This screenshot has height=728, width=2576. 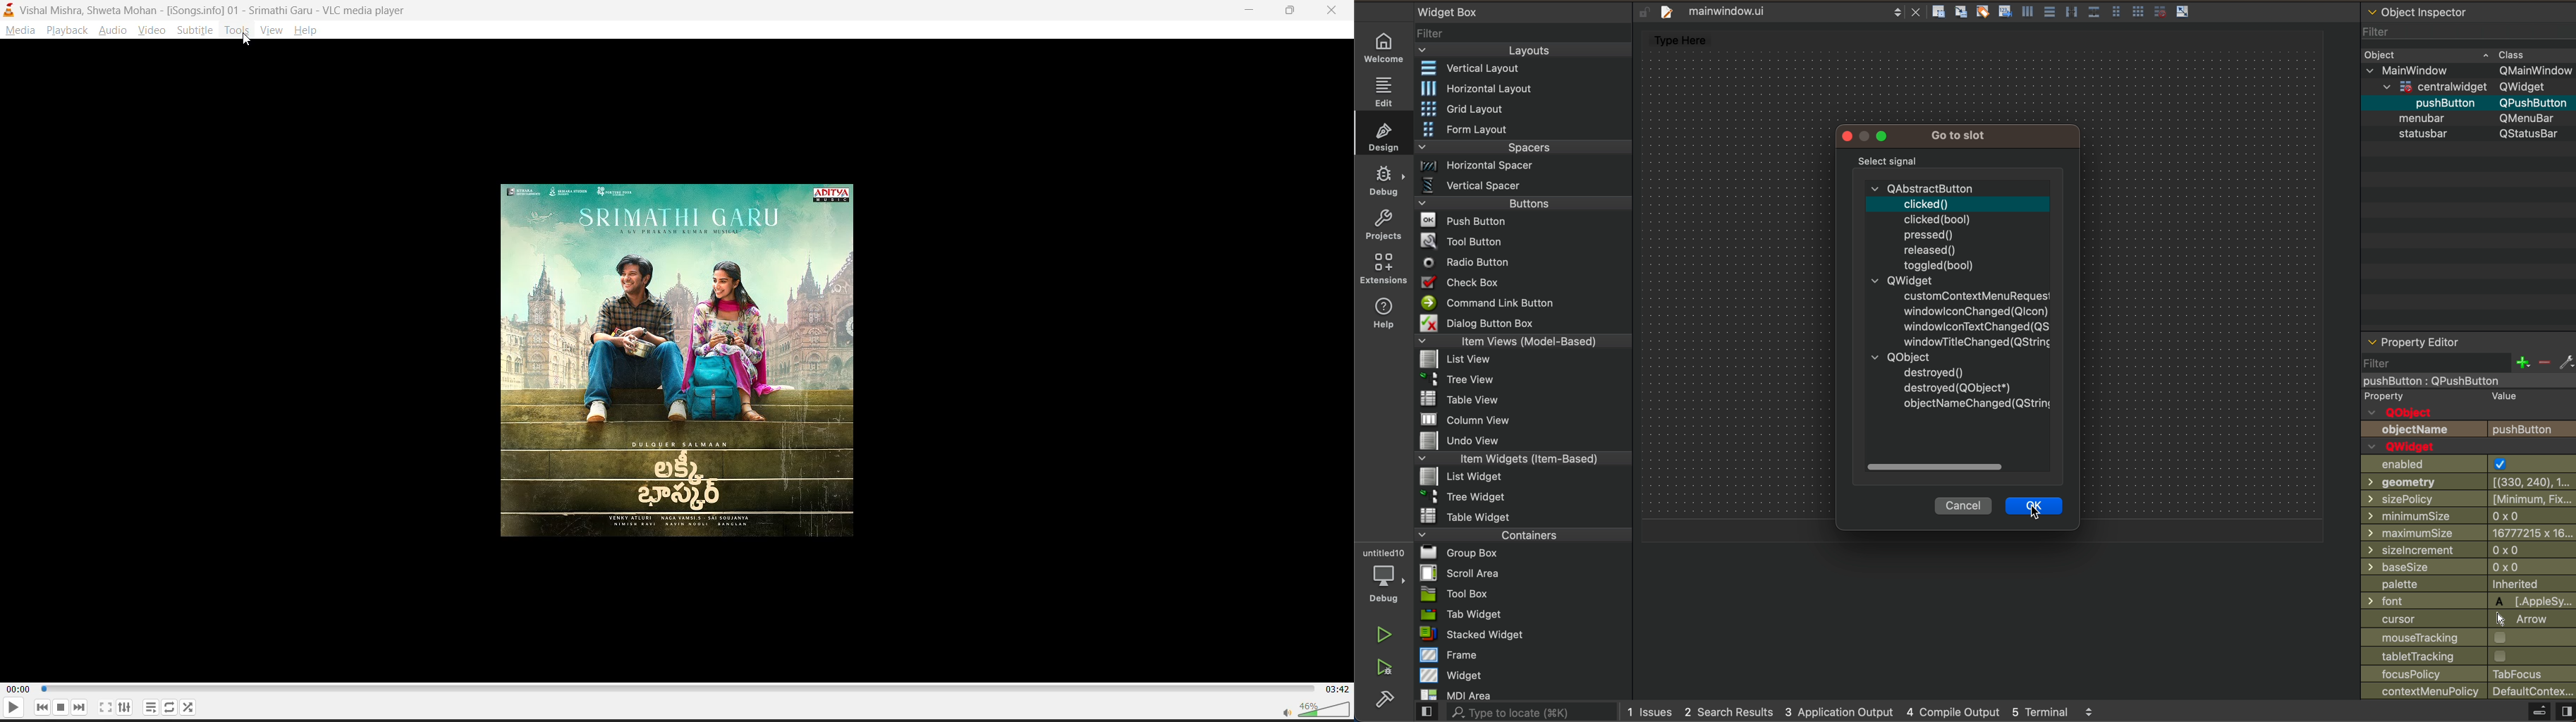 What do you see at coordinates (274, 33) in the screenshot?
I see `view` at bounding box center [274, 33].